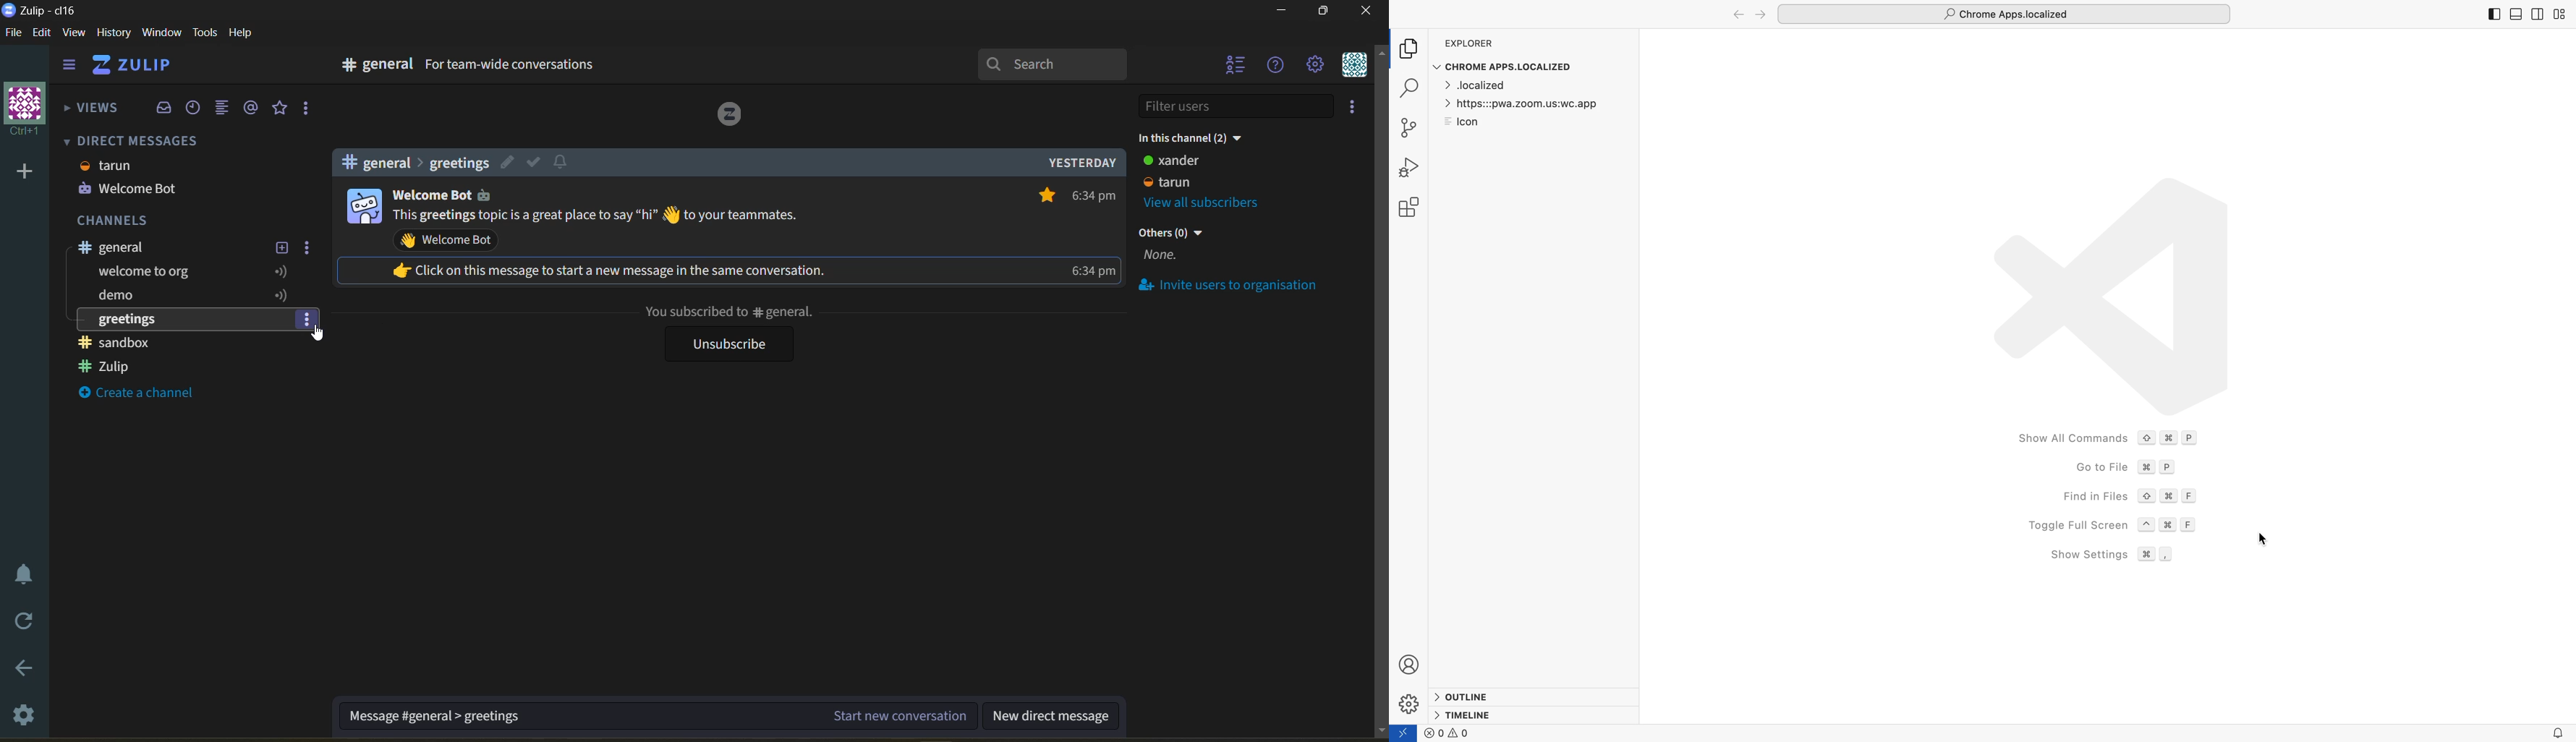 The height and width of the screenshot is (756, 2576). What do you see at coordinates (198, 108) in the screenshot?
I see `recent conversations` at bounding box center [198, 108].